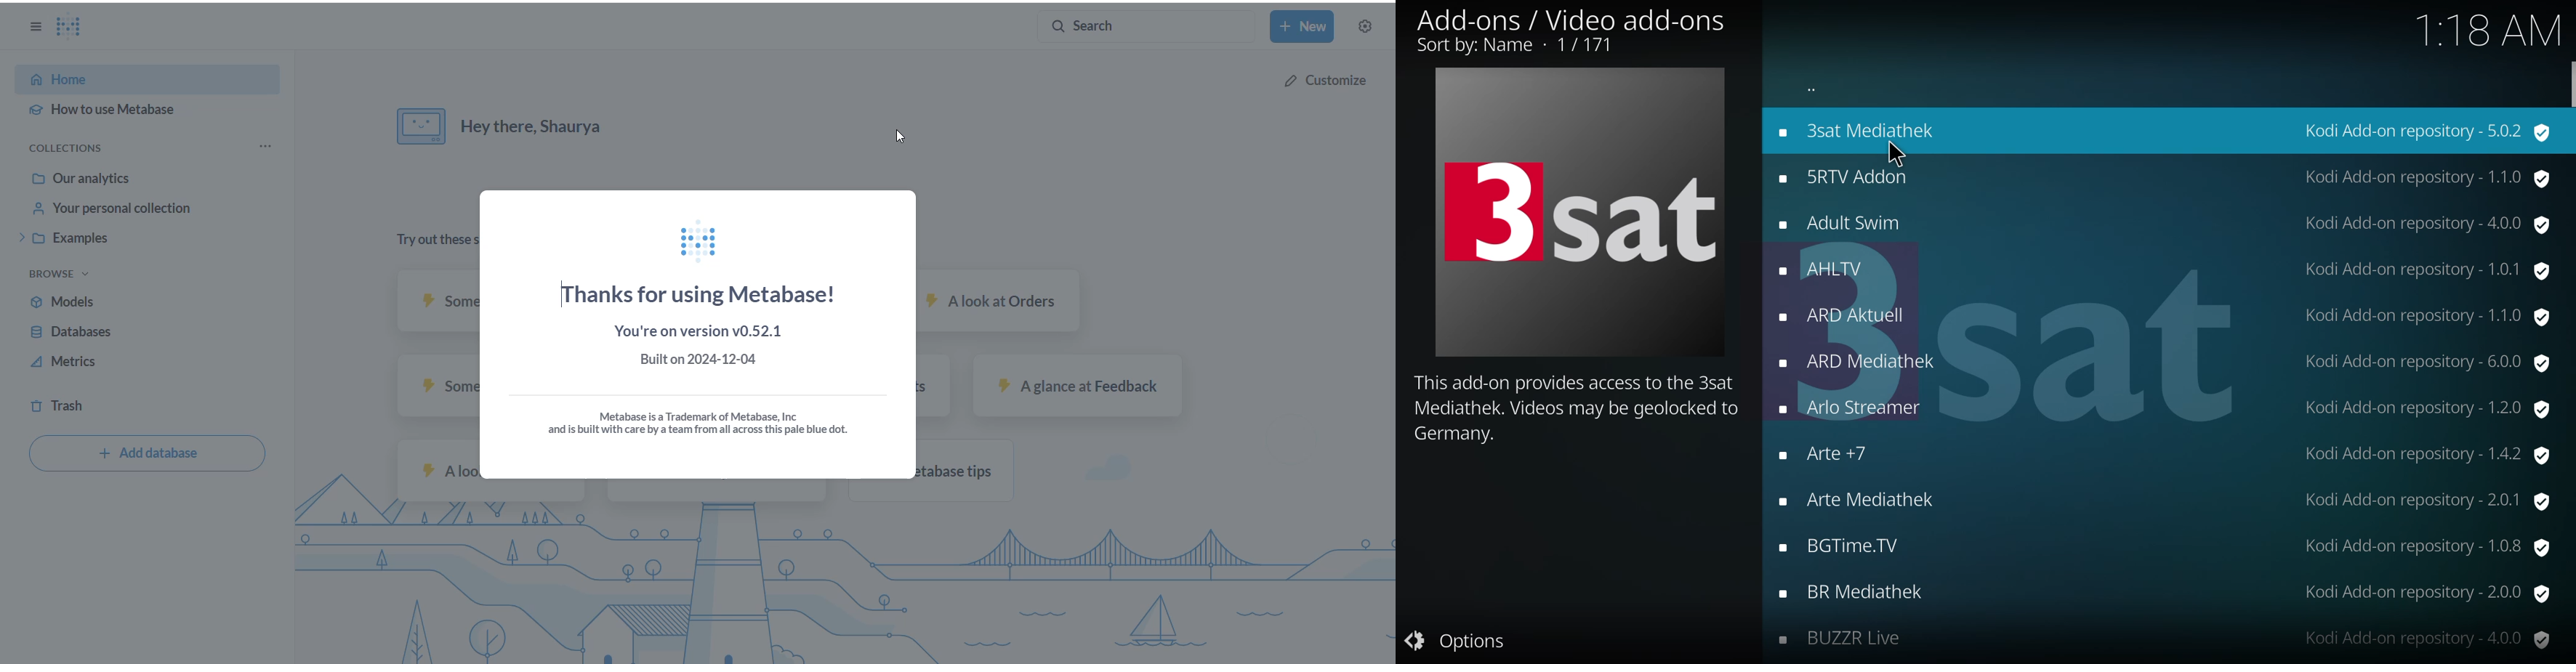 Image resolution: width=2576 pixels, height=672 pixels. Describe the element at coordinates (2420, 132) in the screenshot. I see `version` at that location.